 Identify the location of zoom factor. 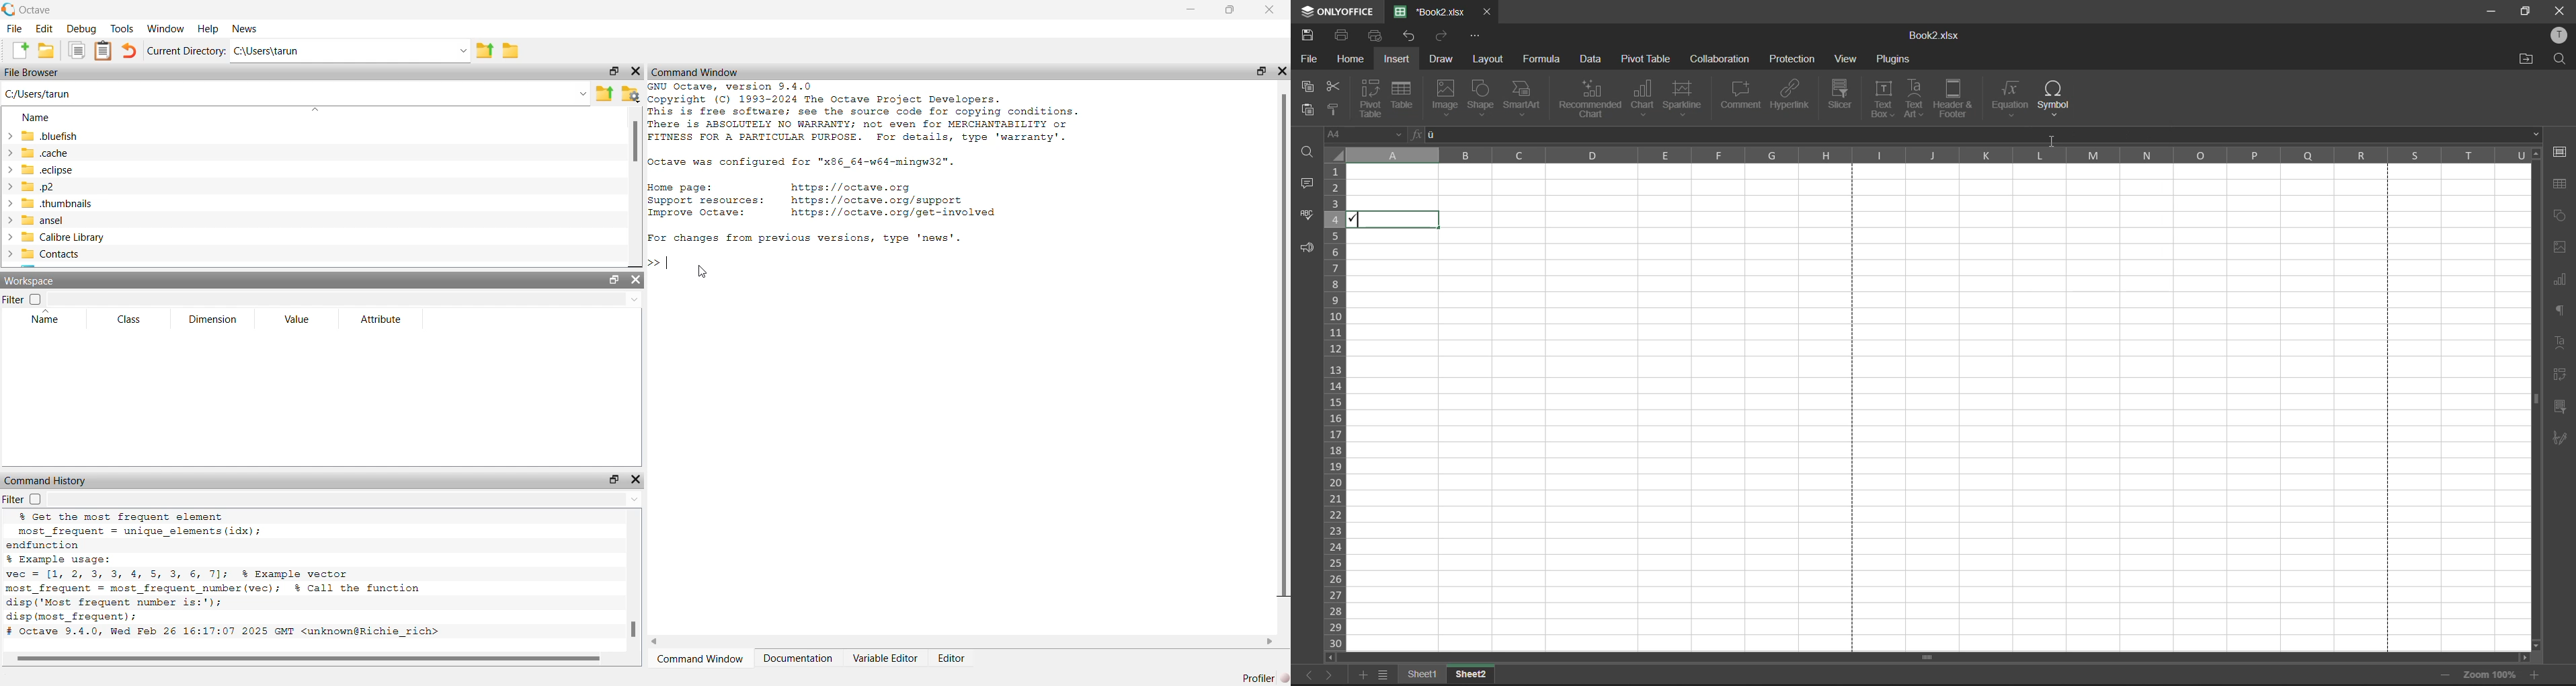
(2491, 675).